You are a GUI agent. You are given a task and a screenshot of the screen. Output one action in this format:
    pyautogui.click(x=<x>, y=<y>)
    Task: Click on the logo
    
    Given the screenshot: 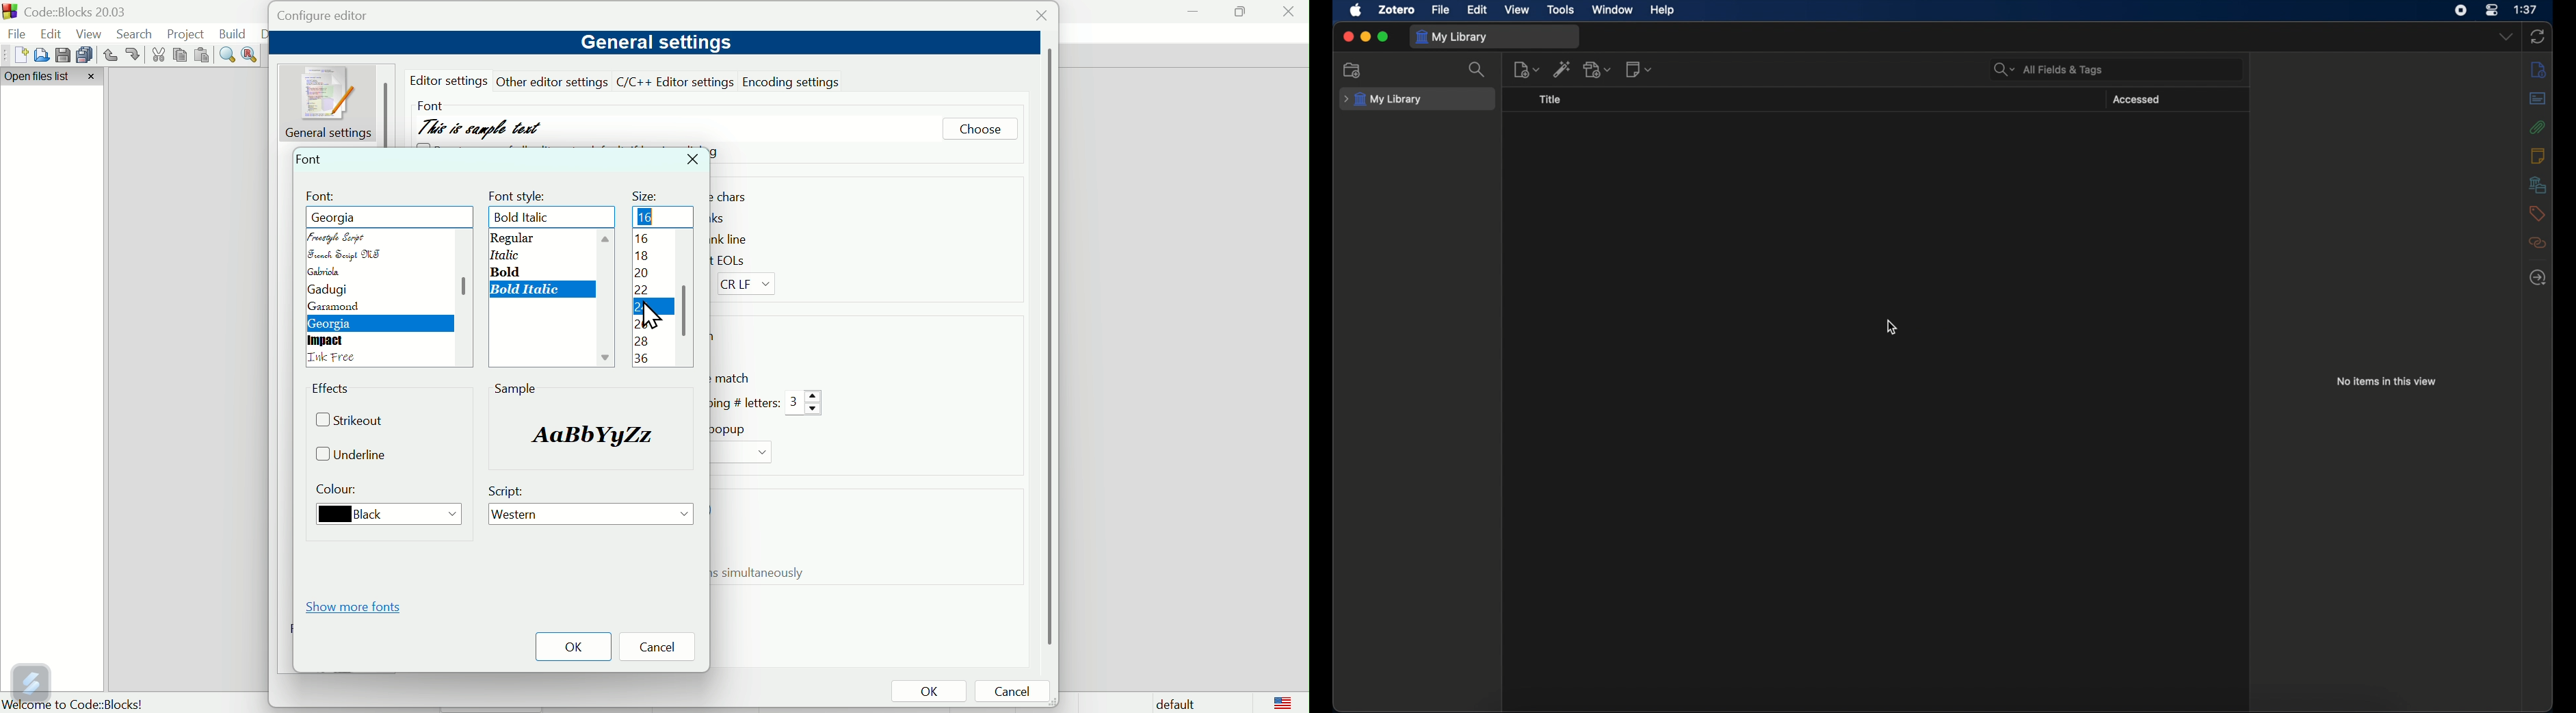 What is the action you would take?
    pyautogui.click(x=1283, y=702)
    